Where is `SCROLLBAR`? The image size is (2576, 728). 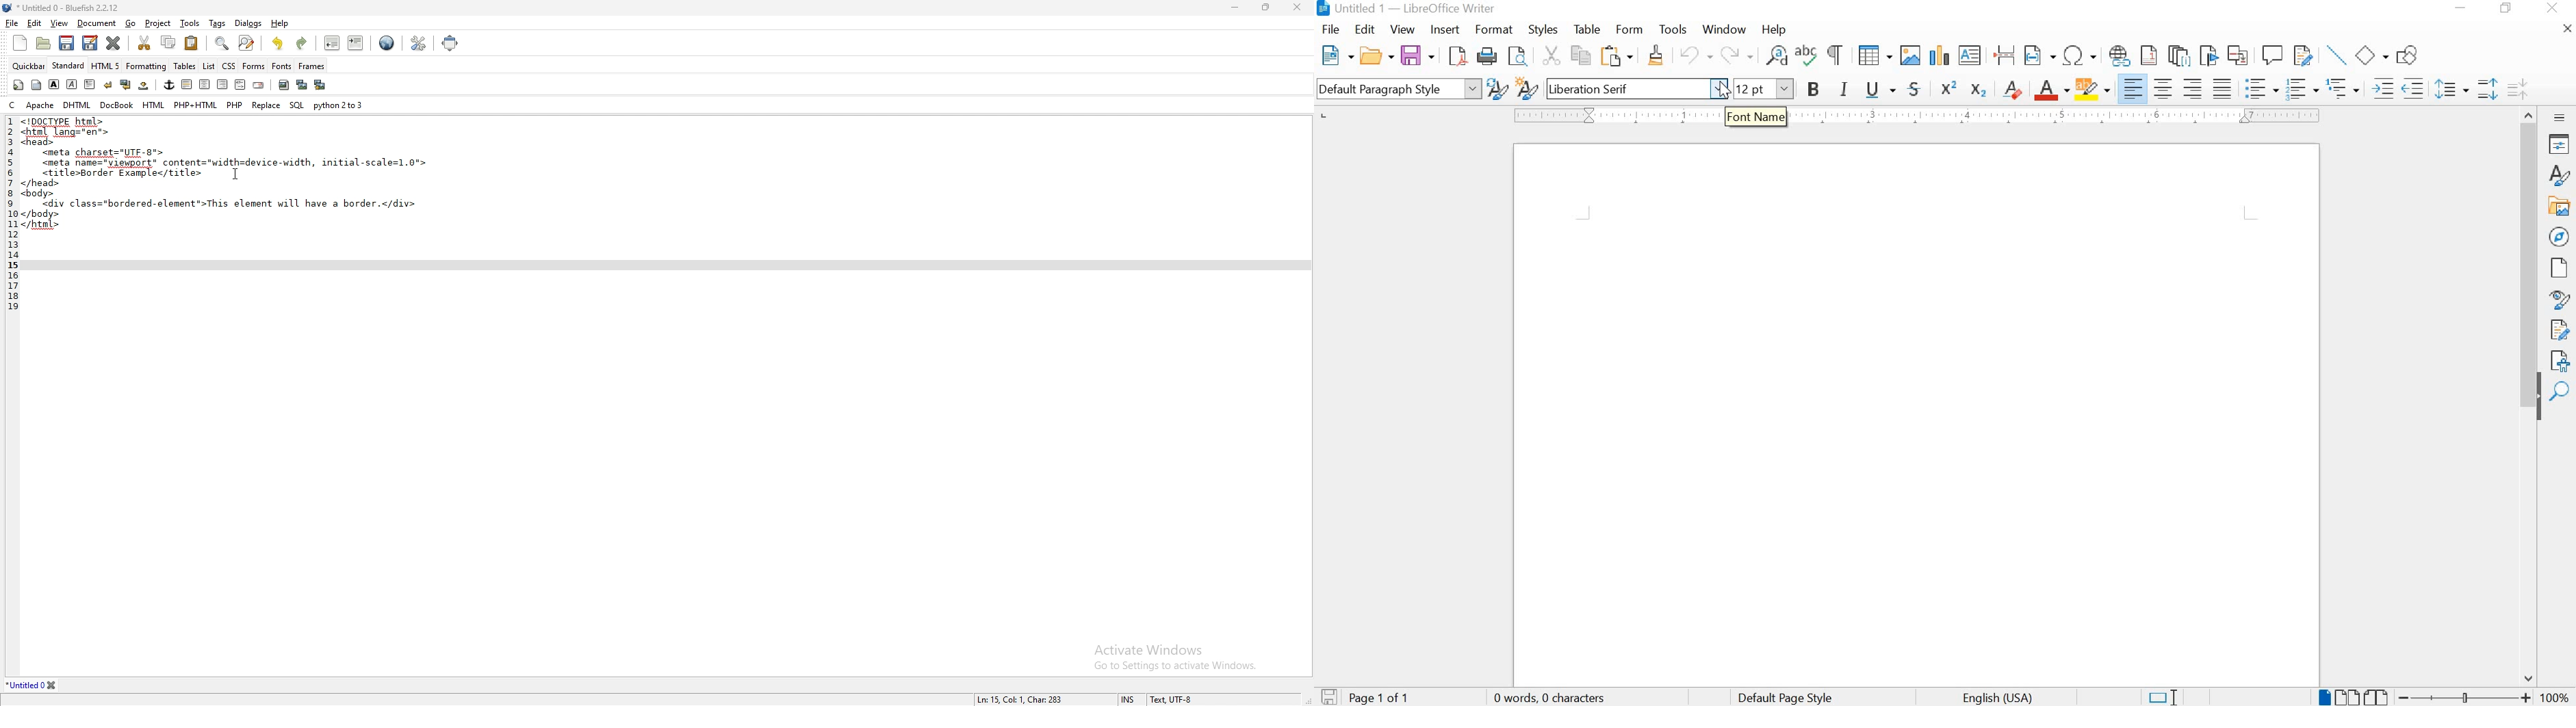
SCROLLBAR is located at coordinates (2531, 396).